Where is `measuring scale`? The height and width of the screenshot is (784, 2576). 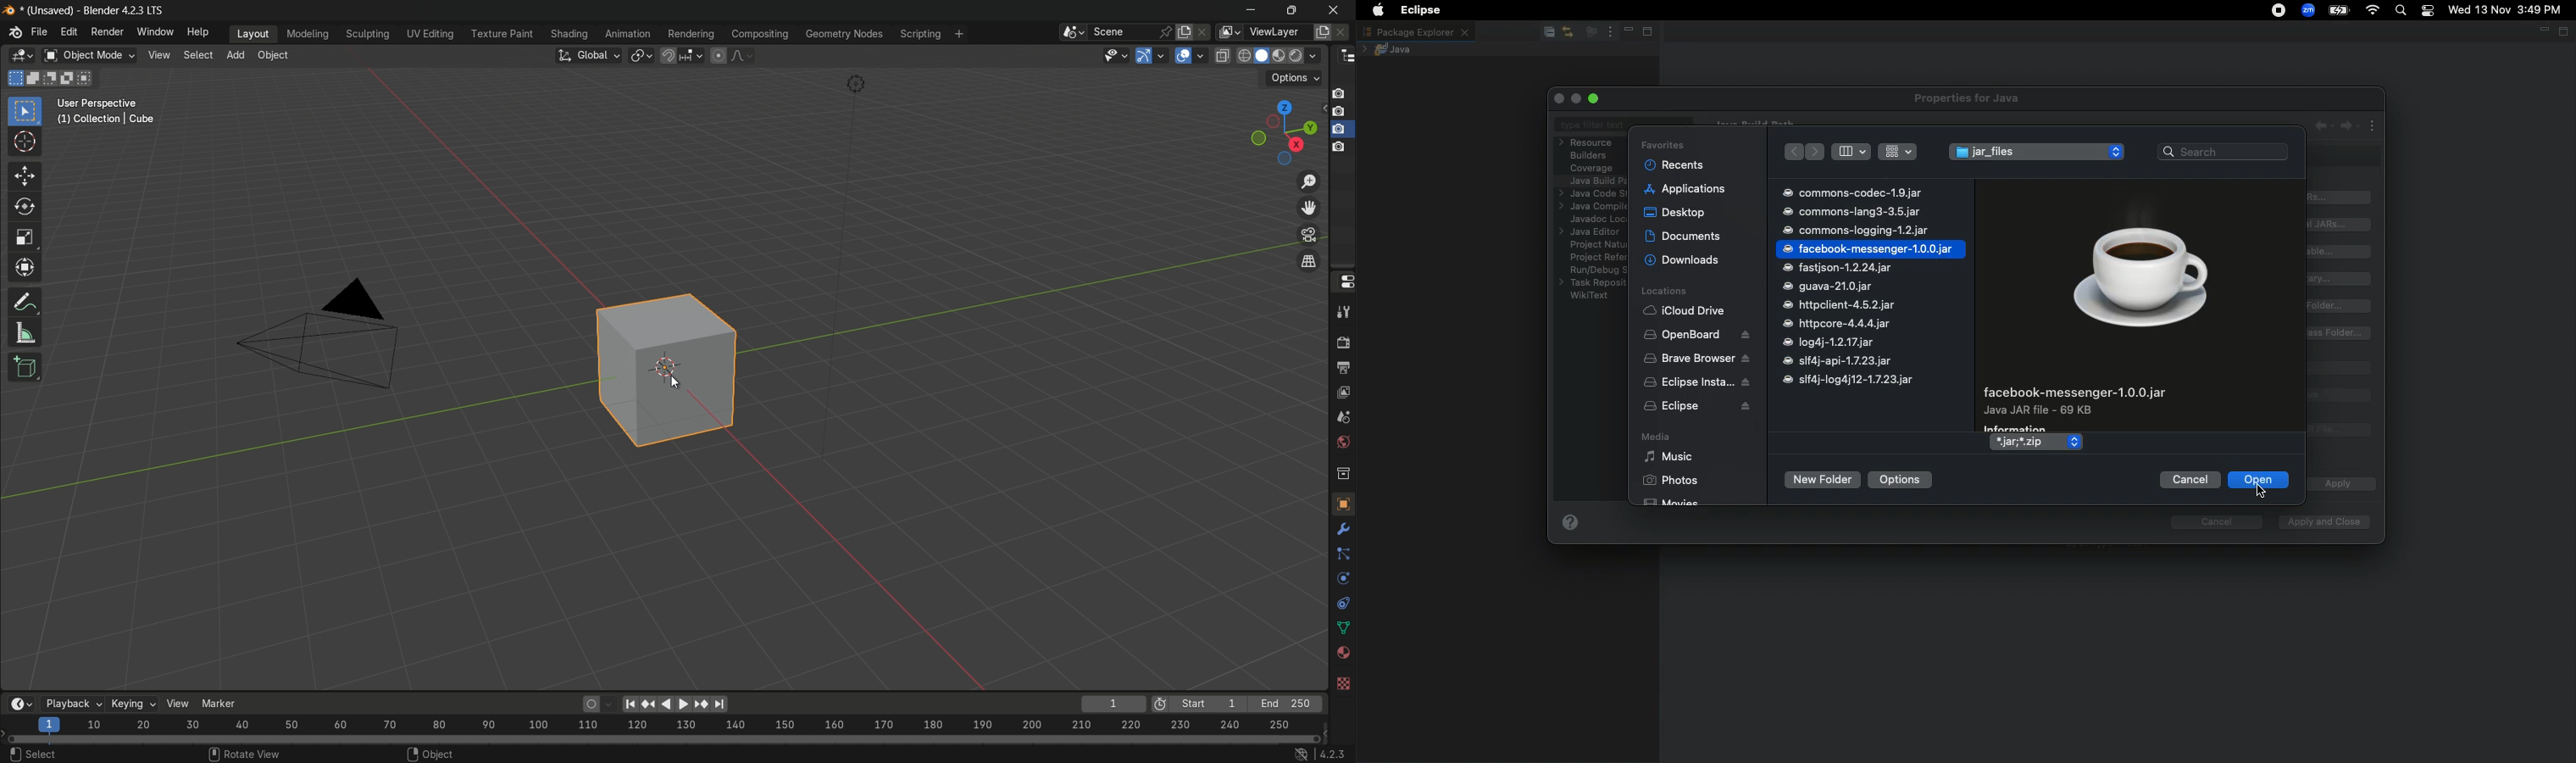
measuring scale is located at coordinates (658, 727).